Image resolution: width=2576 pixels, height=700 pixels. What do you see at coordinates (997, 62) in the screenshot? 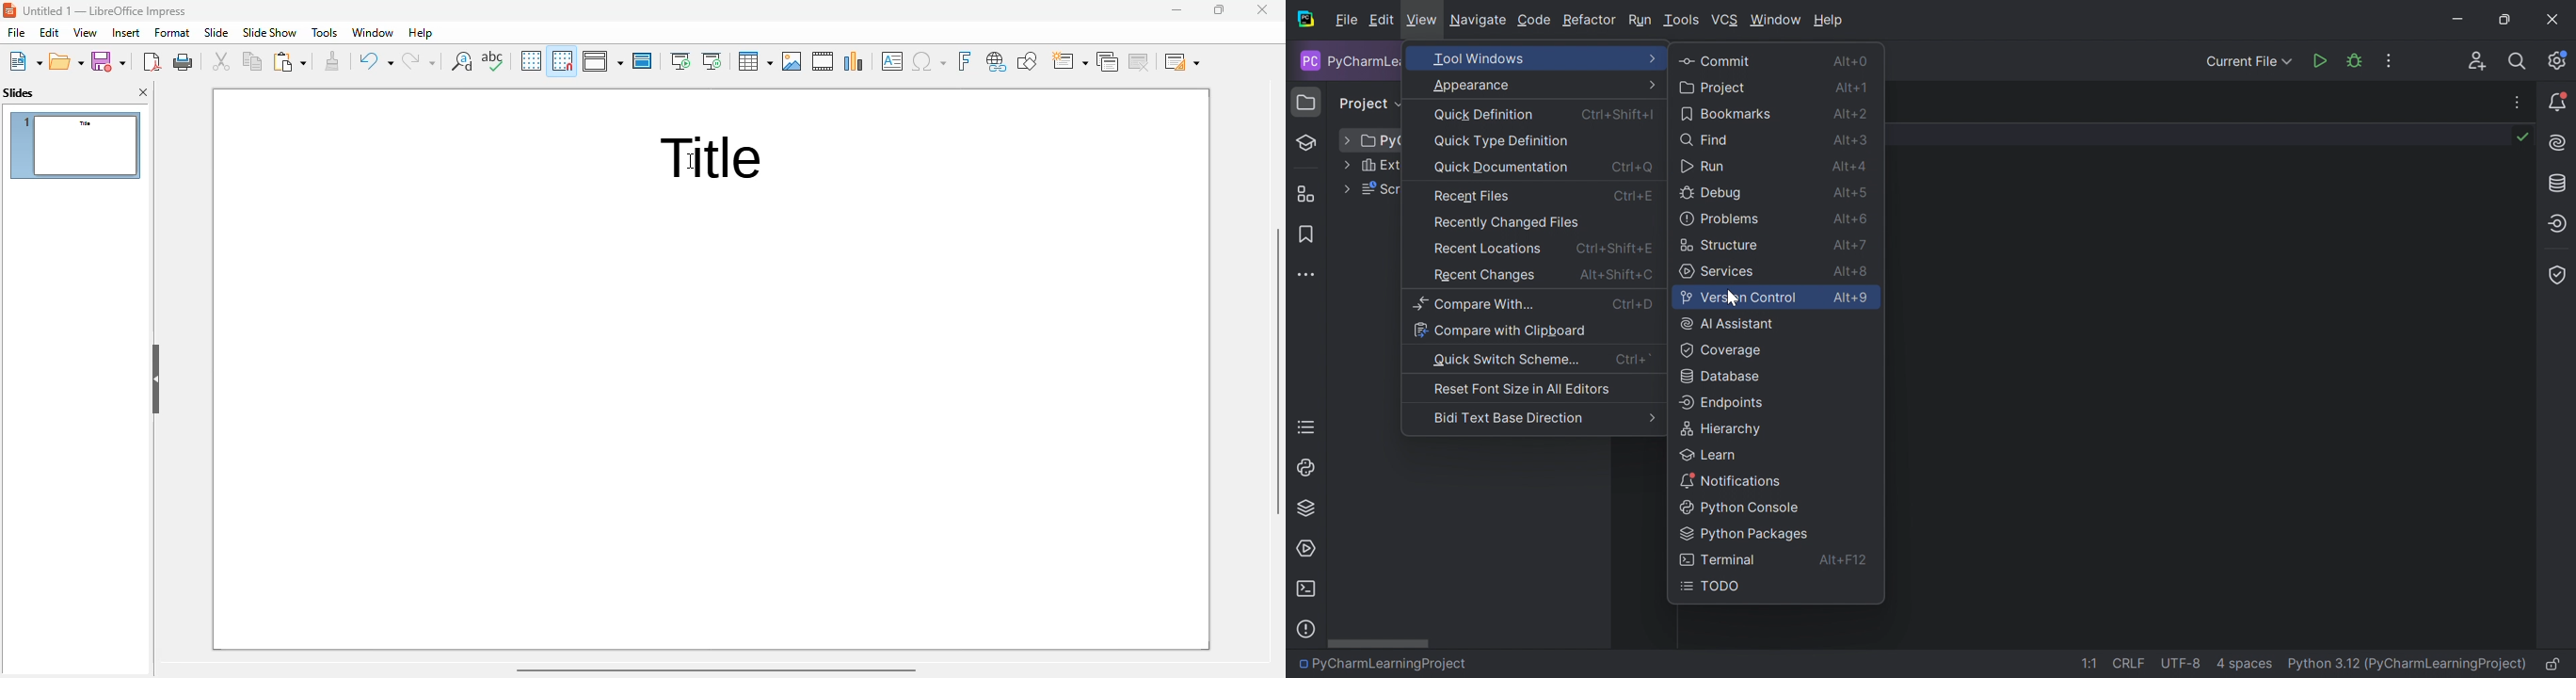
I see `insert hyperlink` at bounding box center [997, 62].